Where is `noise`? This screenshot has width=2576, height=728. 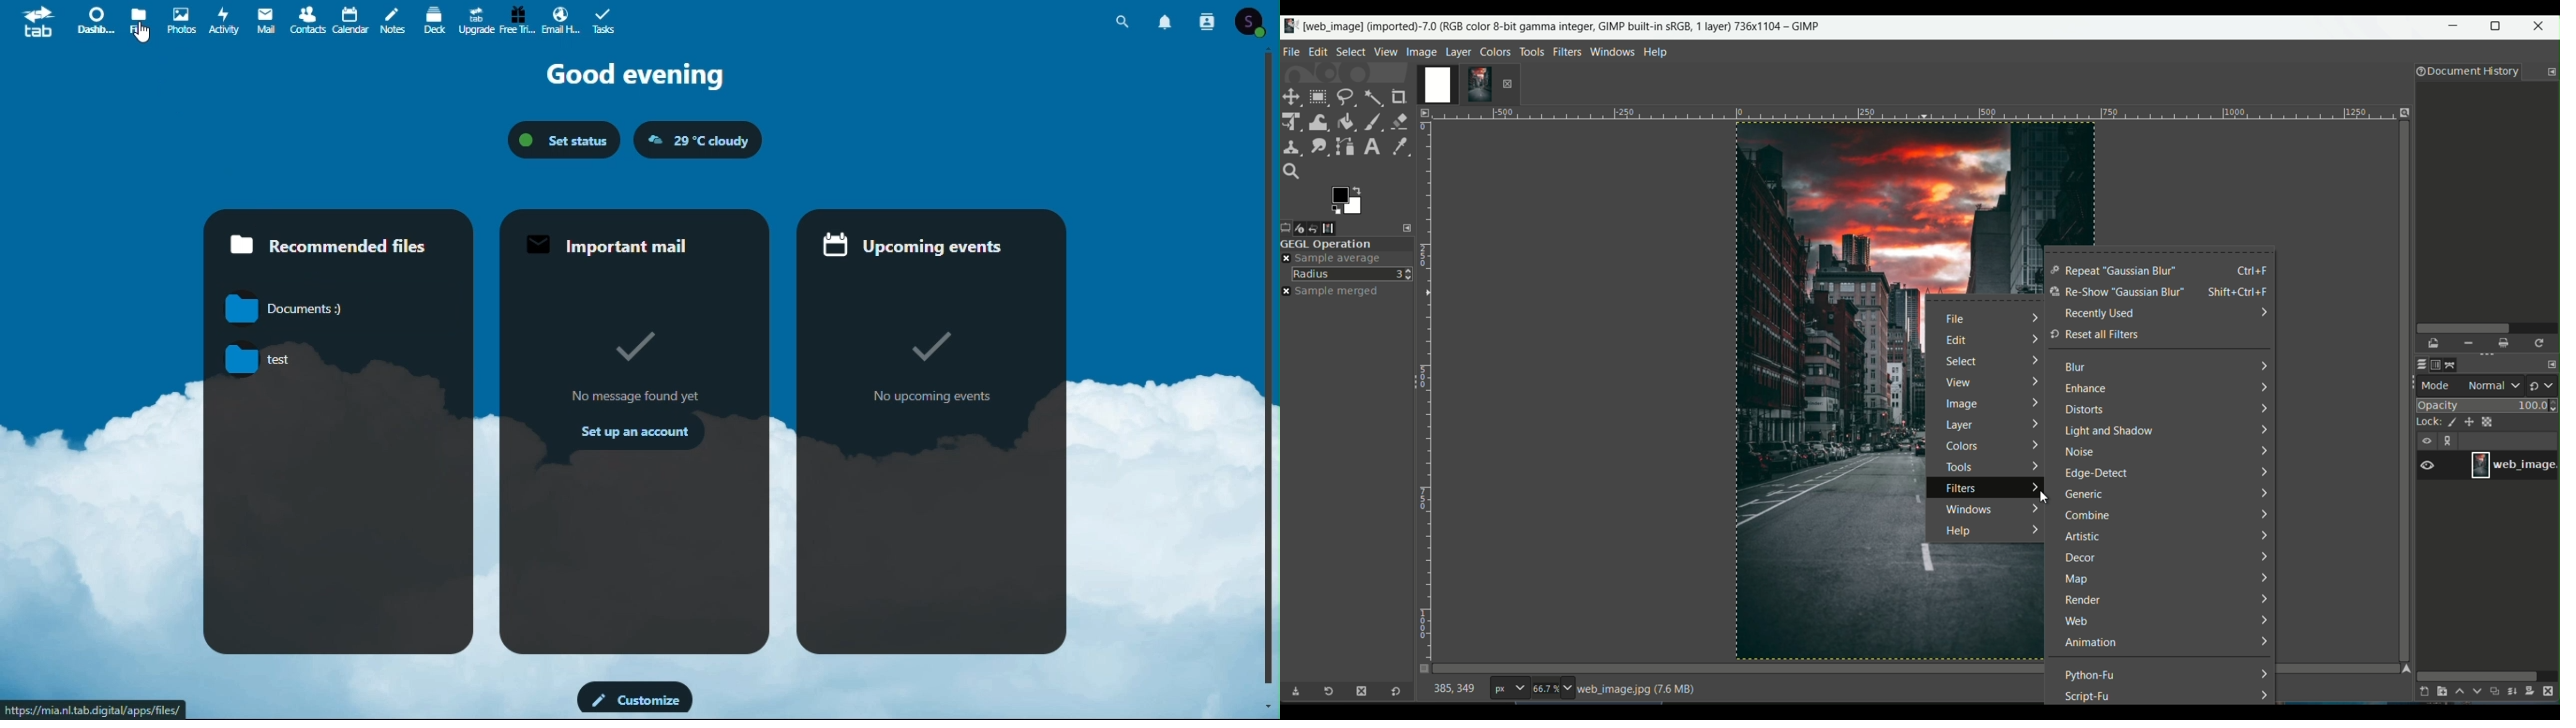
noise is located at coordinates (2081, 453).